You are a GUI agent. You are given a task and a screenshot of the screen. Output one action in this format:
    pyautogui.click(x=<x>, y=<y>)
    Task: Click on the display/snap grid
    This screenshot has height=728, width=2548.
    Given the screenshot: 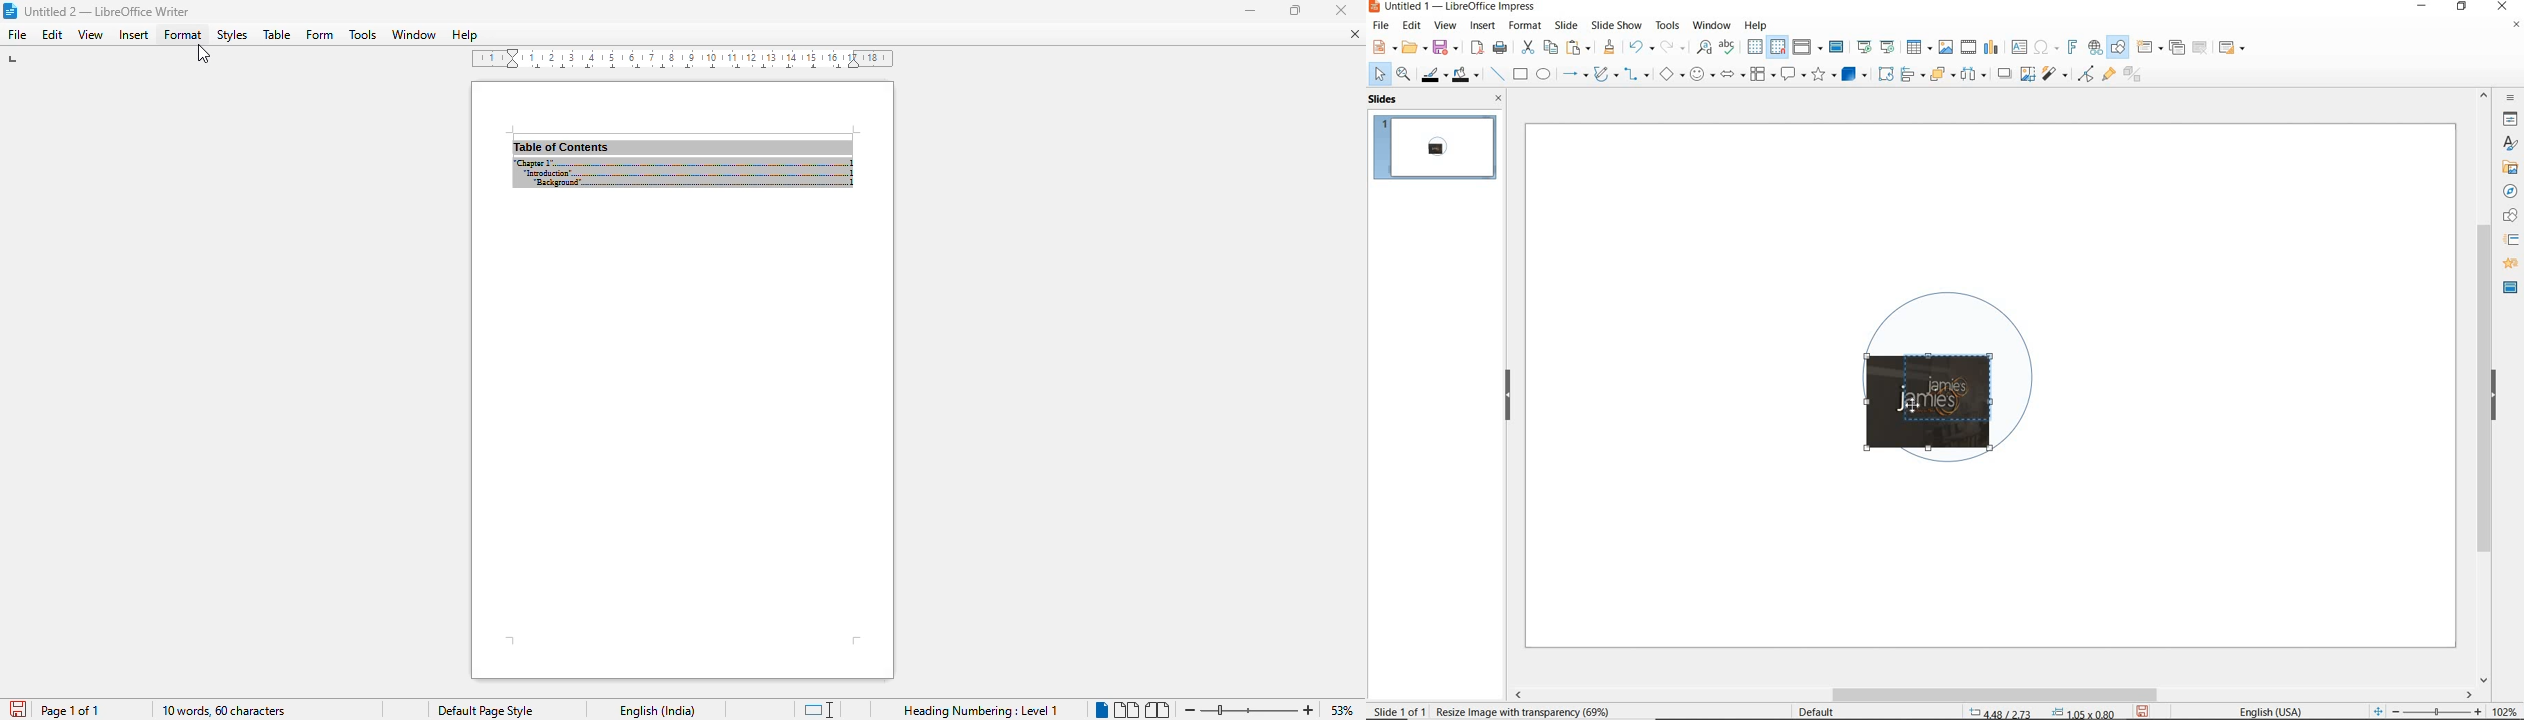 What is the action you would take?
    pyautogui.click(x=1765, y=47)
    